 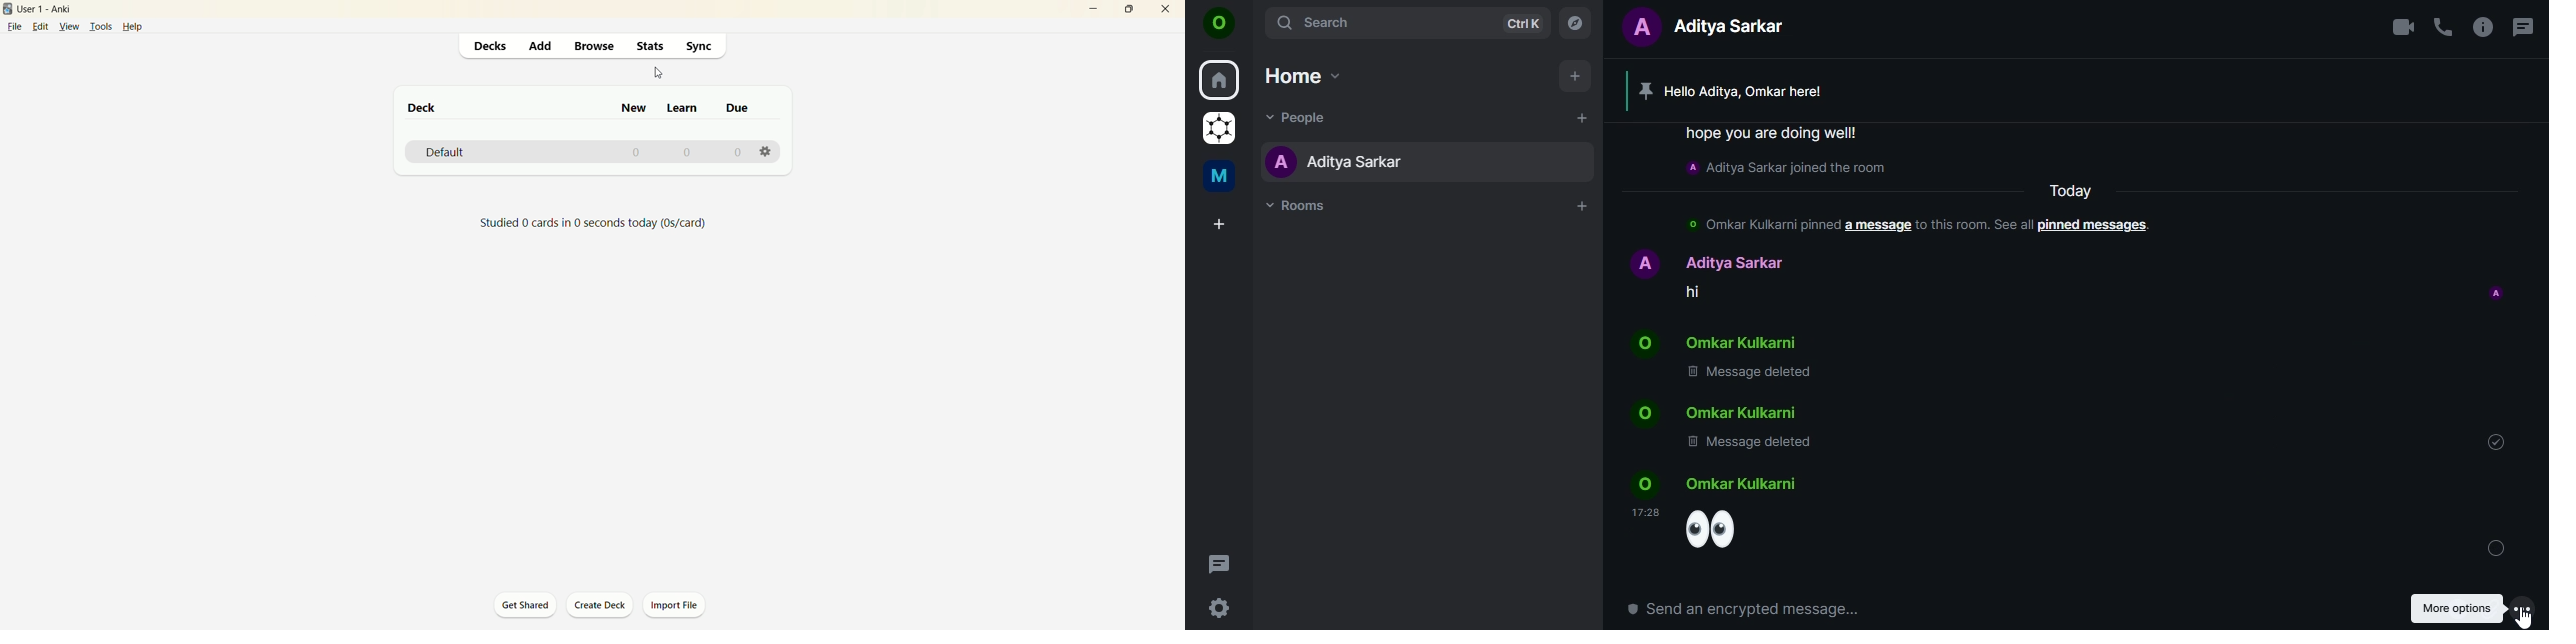 I want to click on cursor, so click(x=658, y=74).